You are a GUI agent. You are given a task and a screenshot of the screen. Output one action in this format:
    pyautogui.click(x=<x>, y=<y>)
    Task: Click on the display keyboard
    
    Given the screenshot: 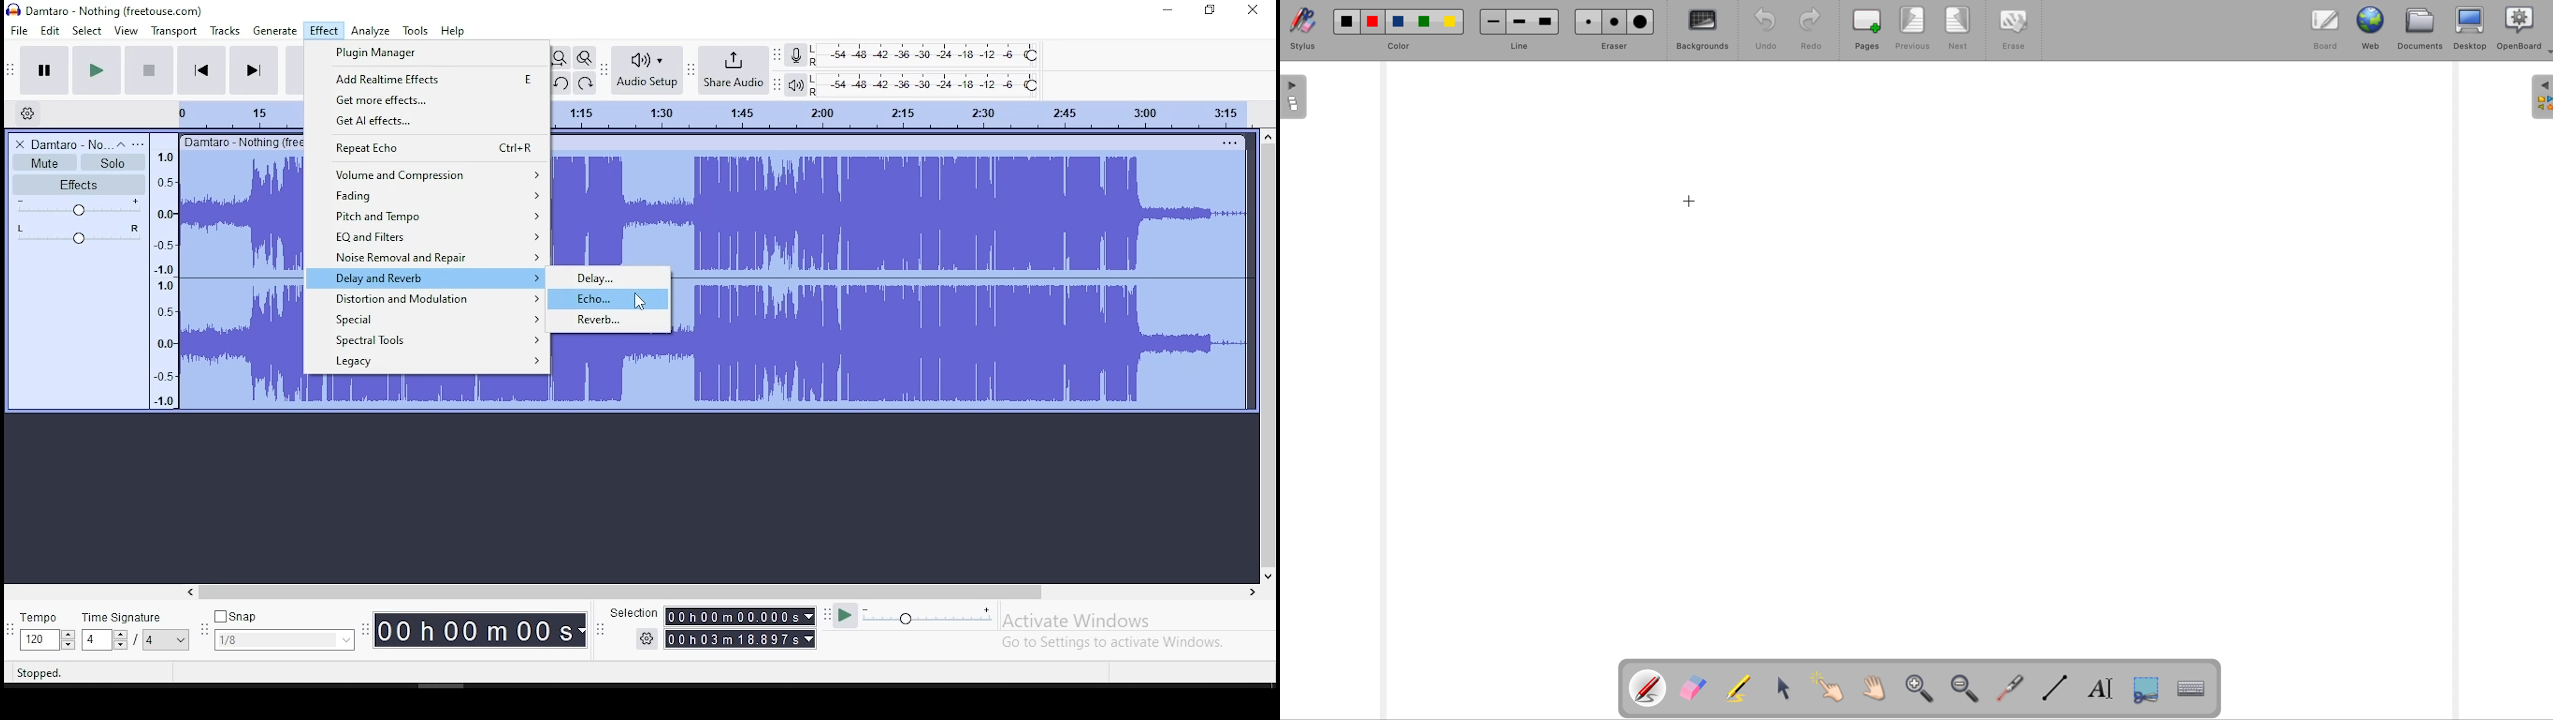 What is the action you would take?
    pyautogui.click(x=2195, y=690)
    